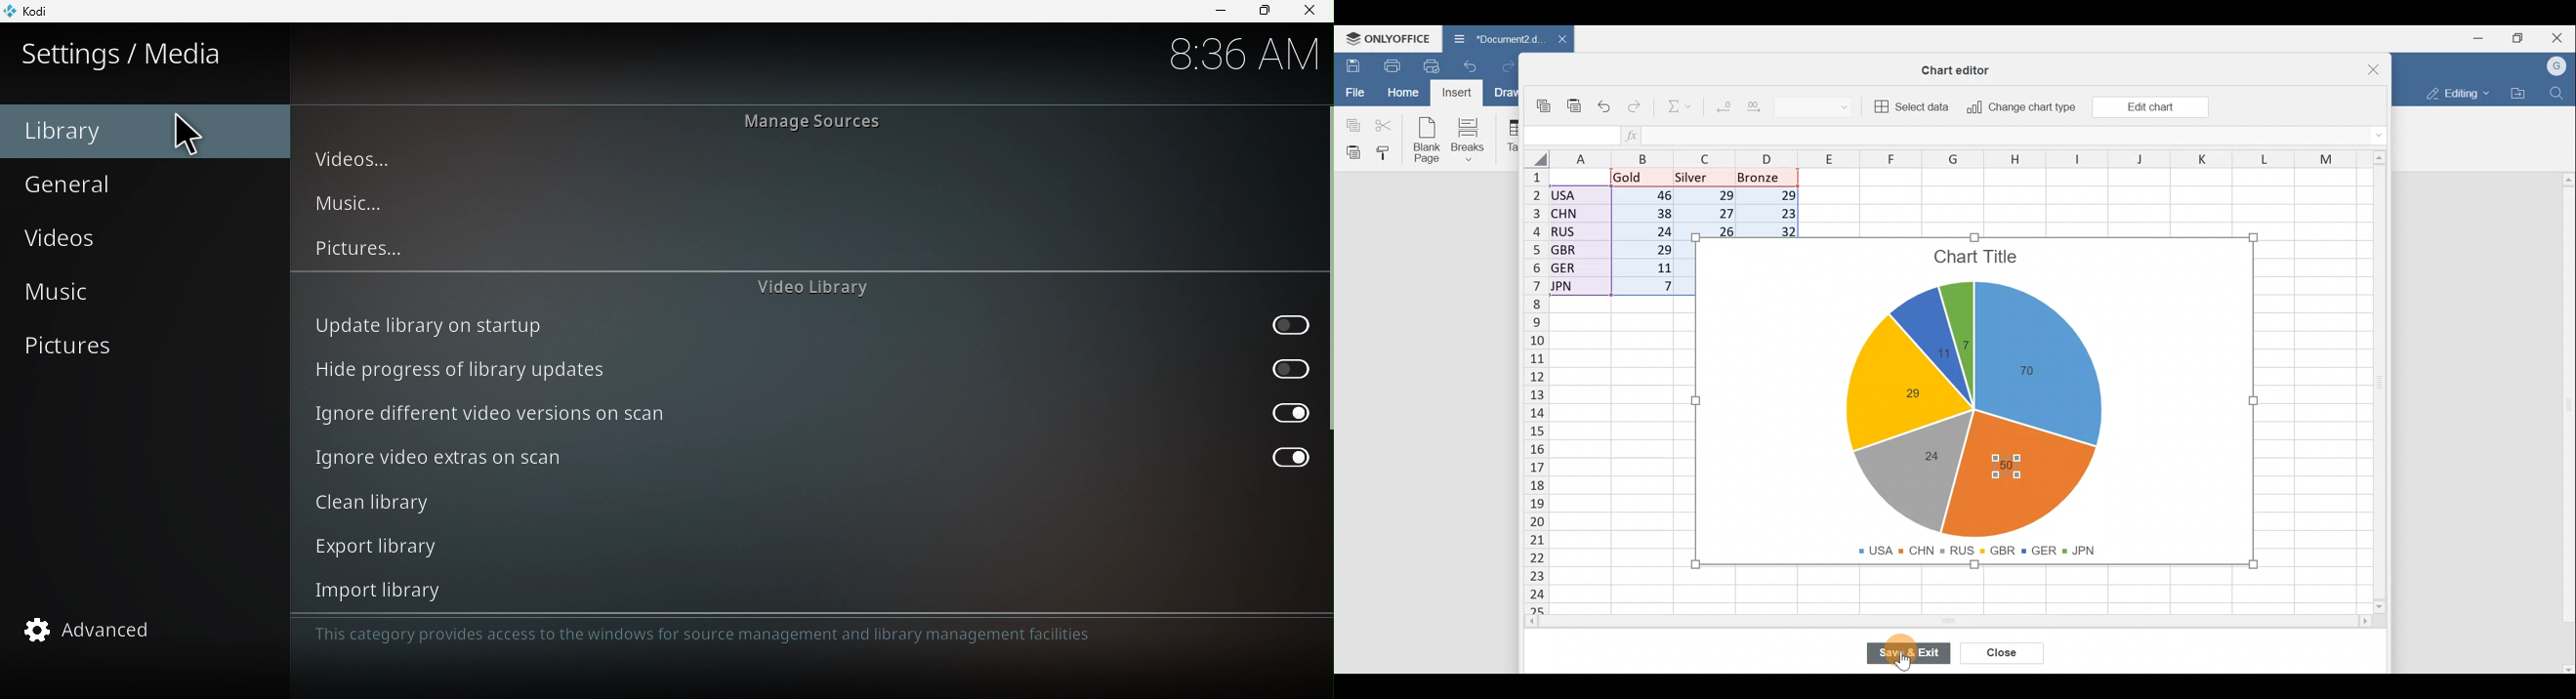  Describe the element at coordinates (1970, 159) in the screenshot. I see `Columns` at that location.